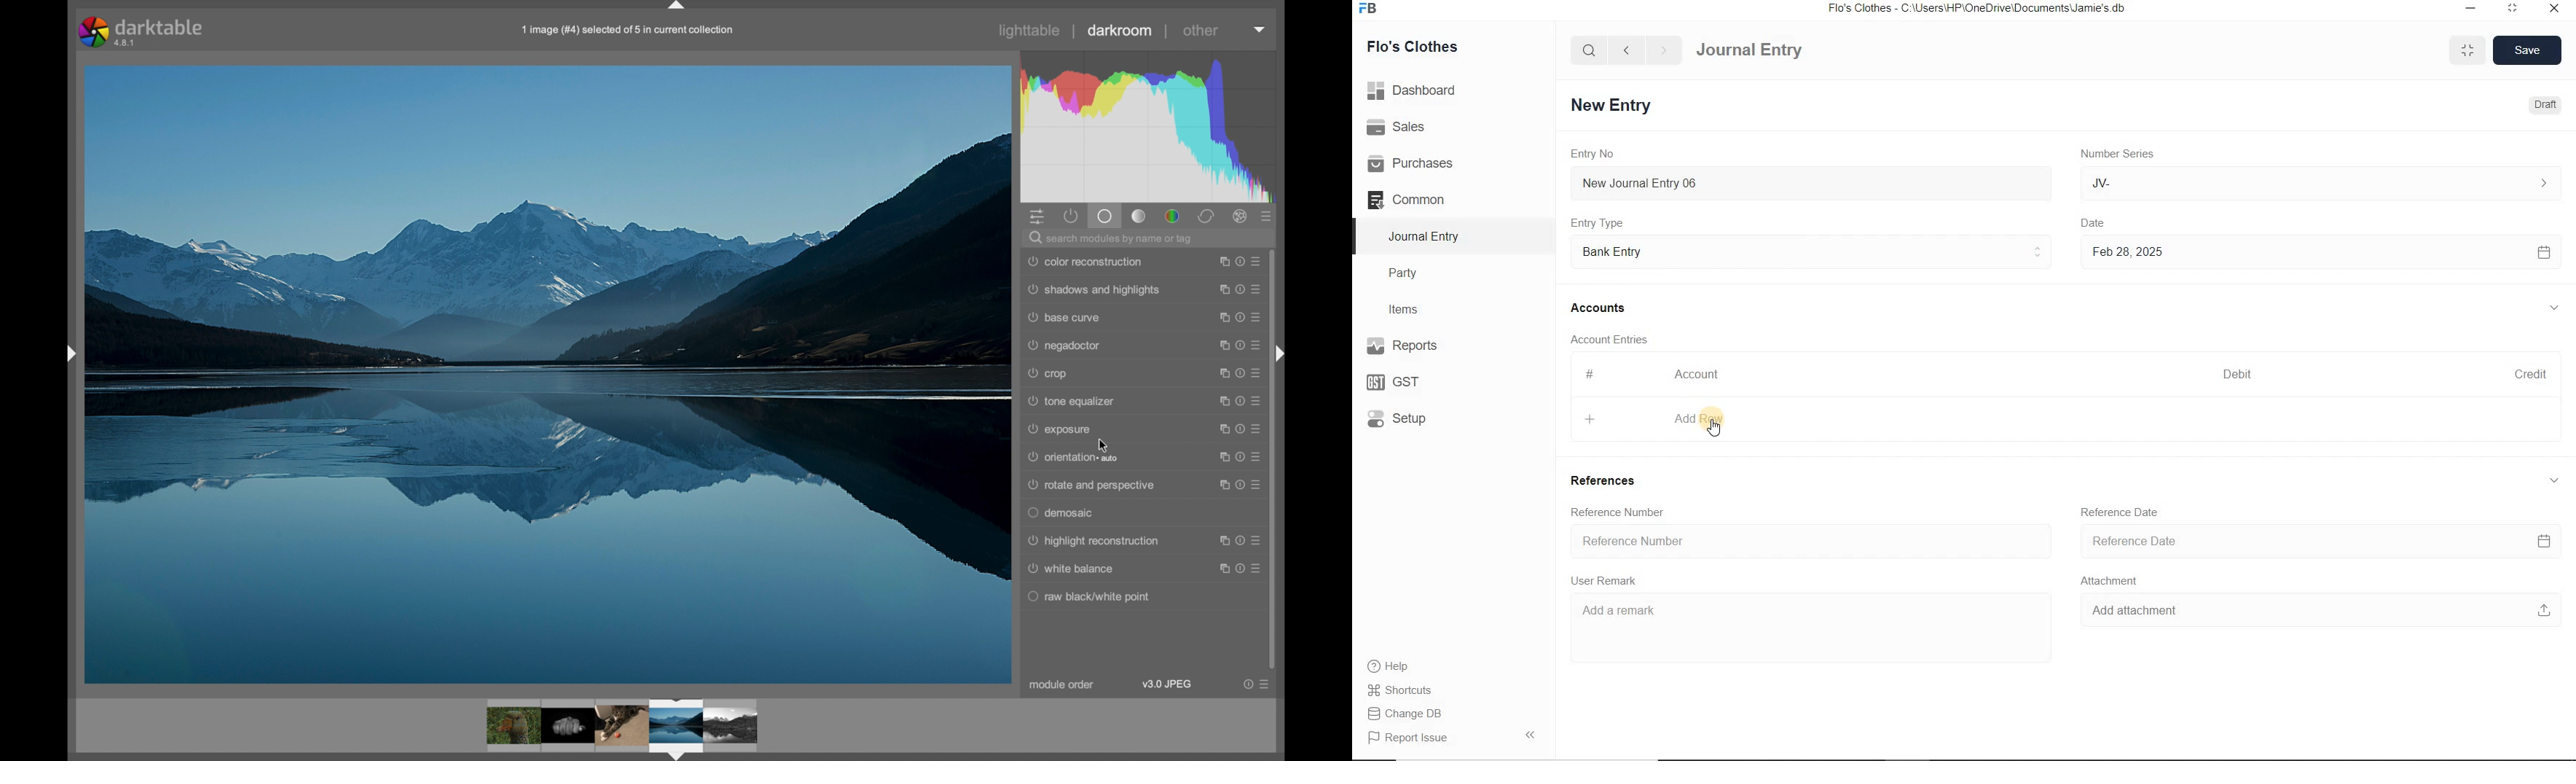 This screenshot has width=2576, height=784. I want to click on Add a remark, so click(1797, 615).